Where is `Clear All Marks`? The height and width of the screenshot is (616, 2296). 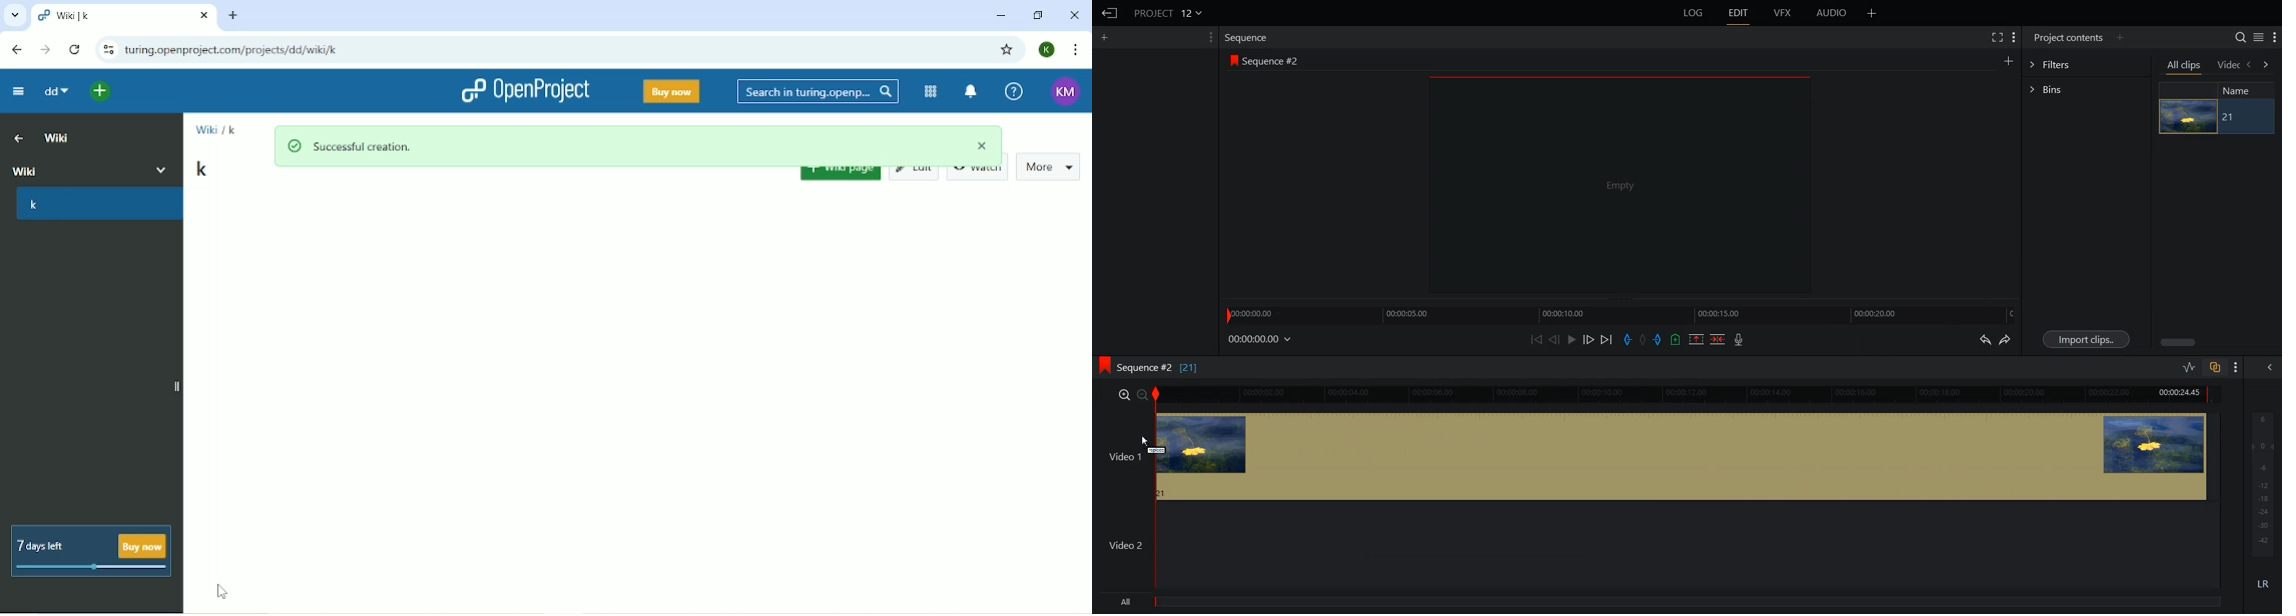 Clear All Marks is located at coordinates (1642, 339).